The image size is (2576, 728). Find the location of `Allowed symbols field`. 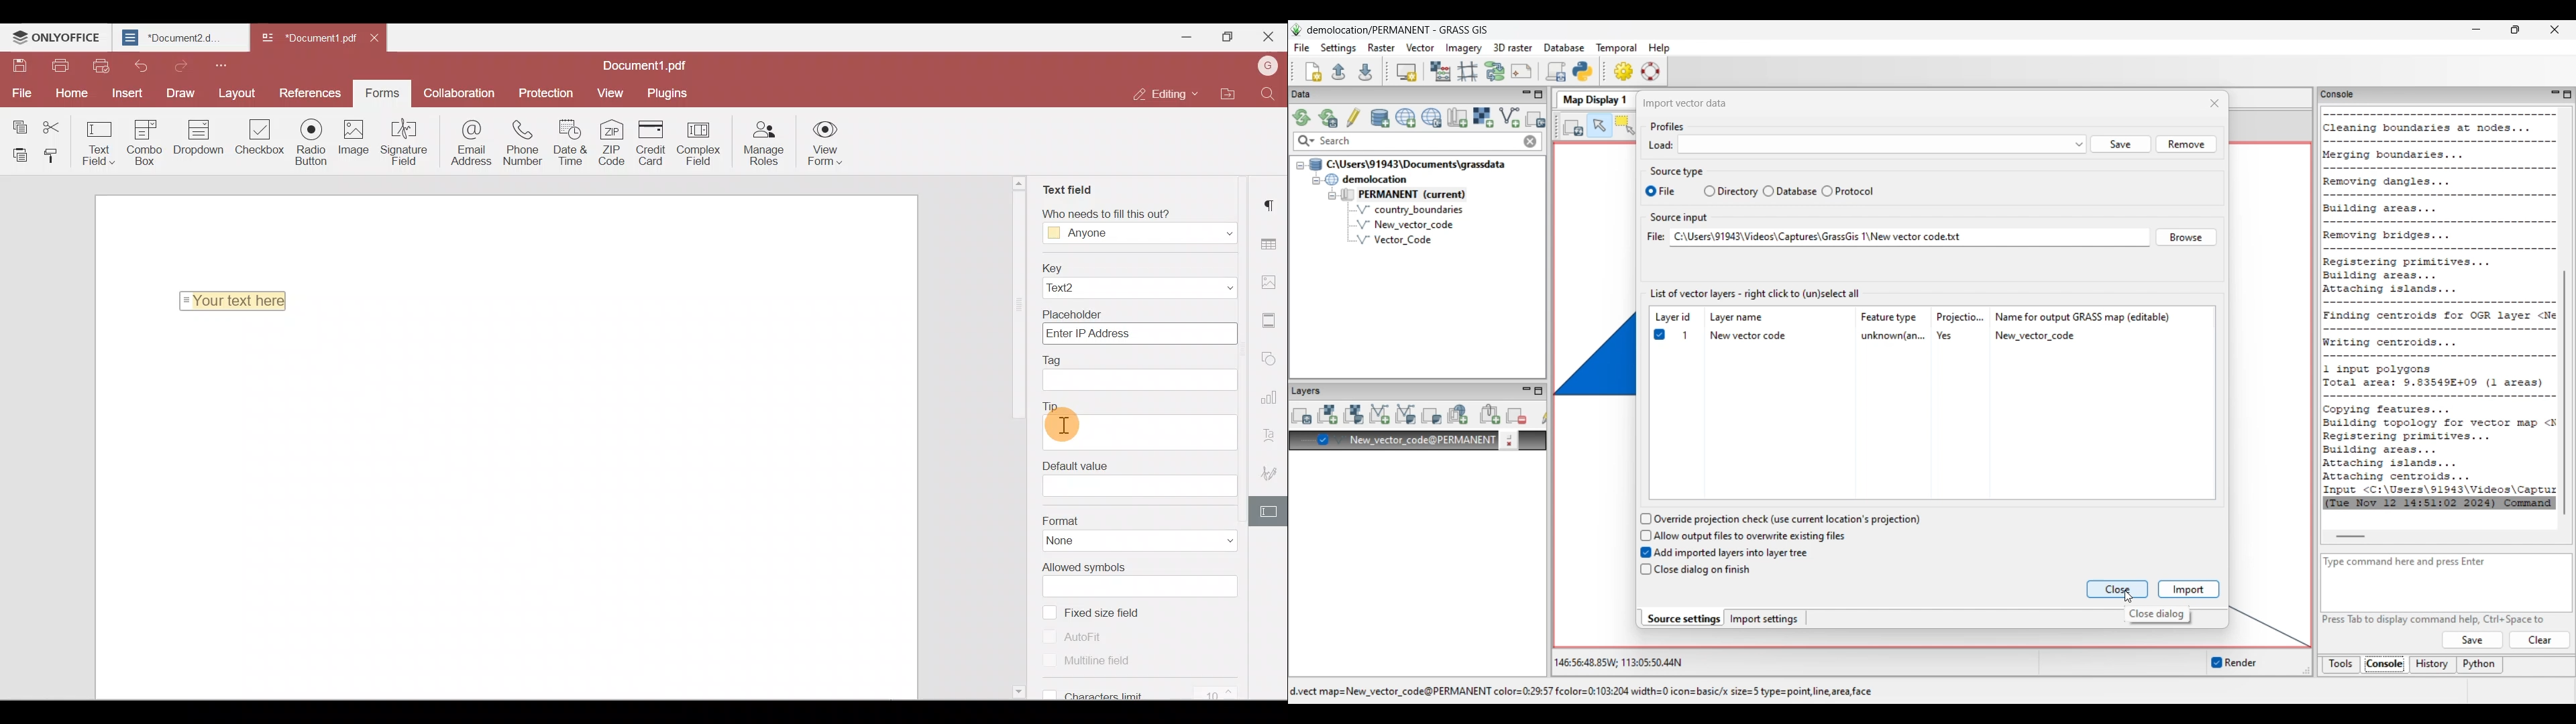

Allowed symbols field is located at coordinates (1147, 587).